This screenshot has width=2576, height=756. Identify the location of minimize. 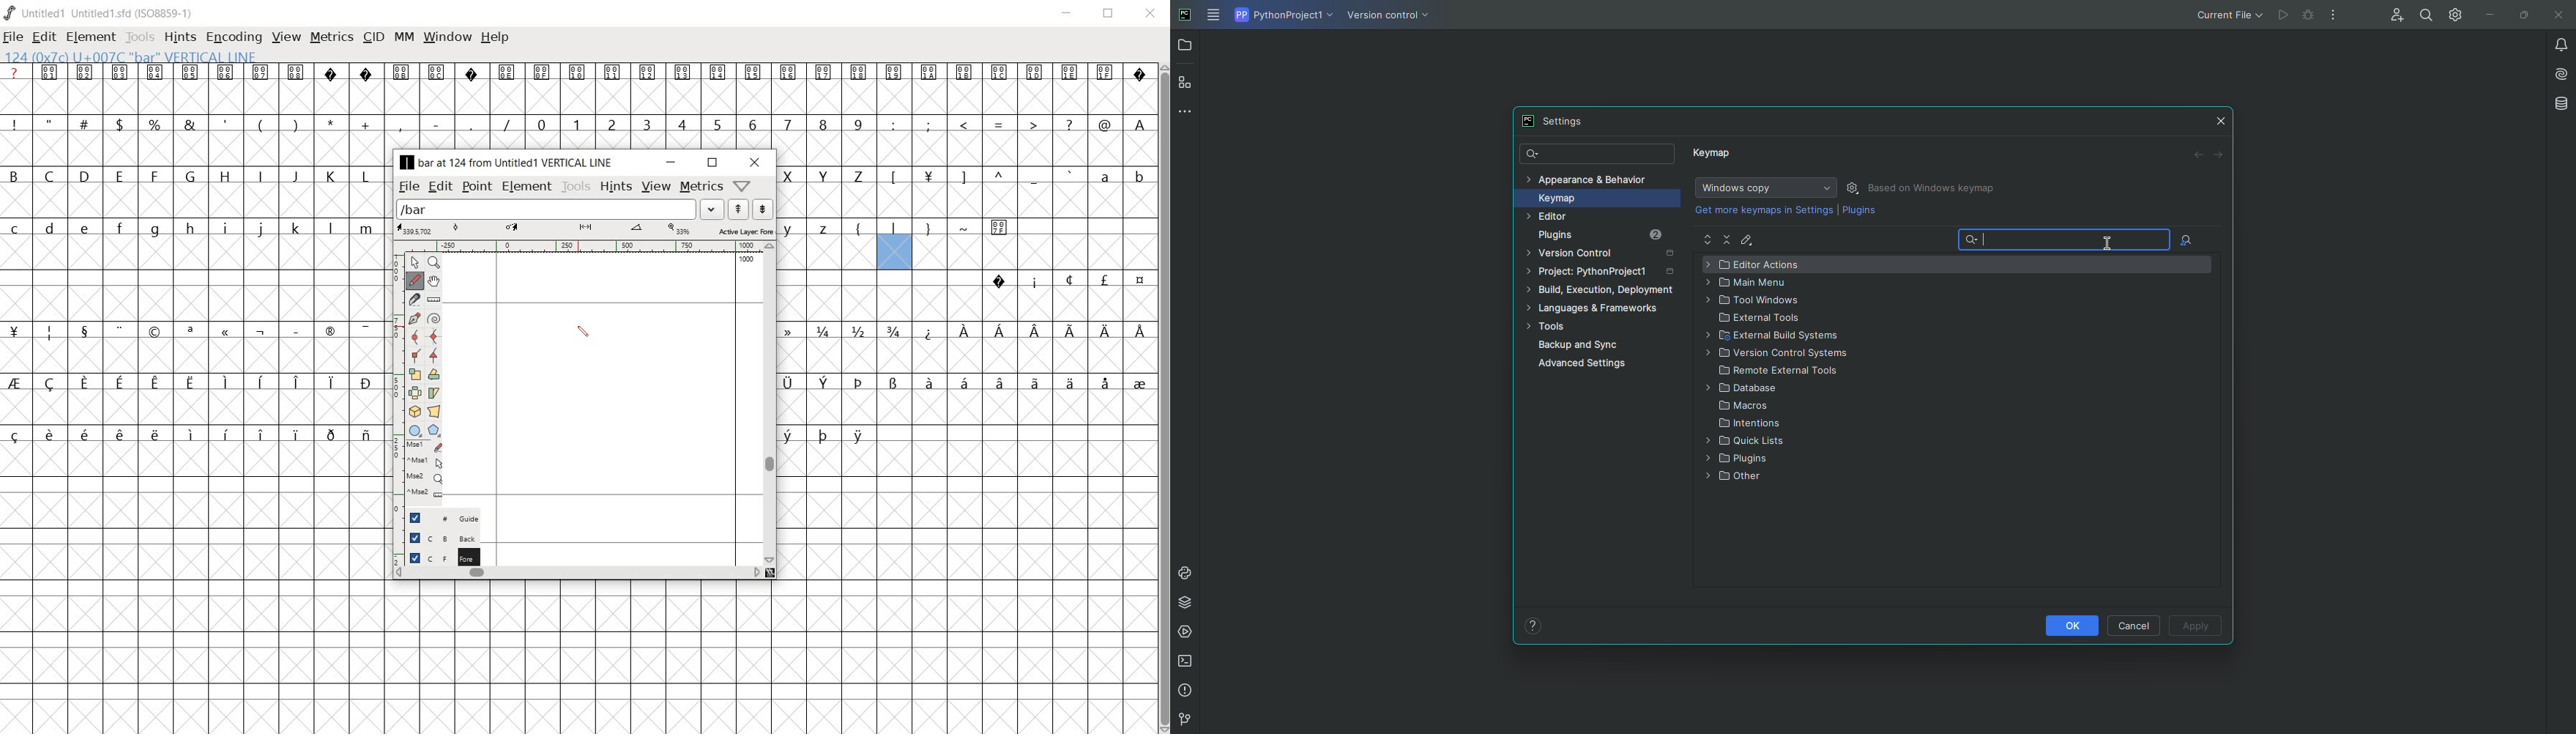
(1067, 14).